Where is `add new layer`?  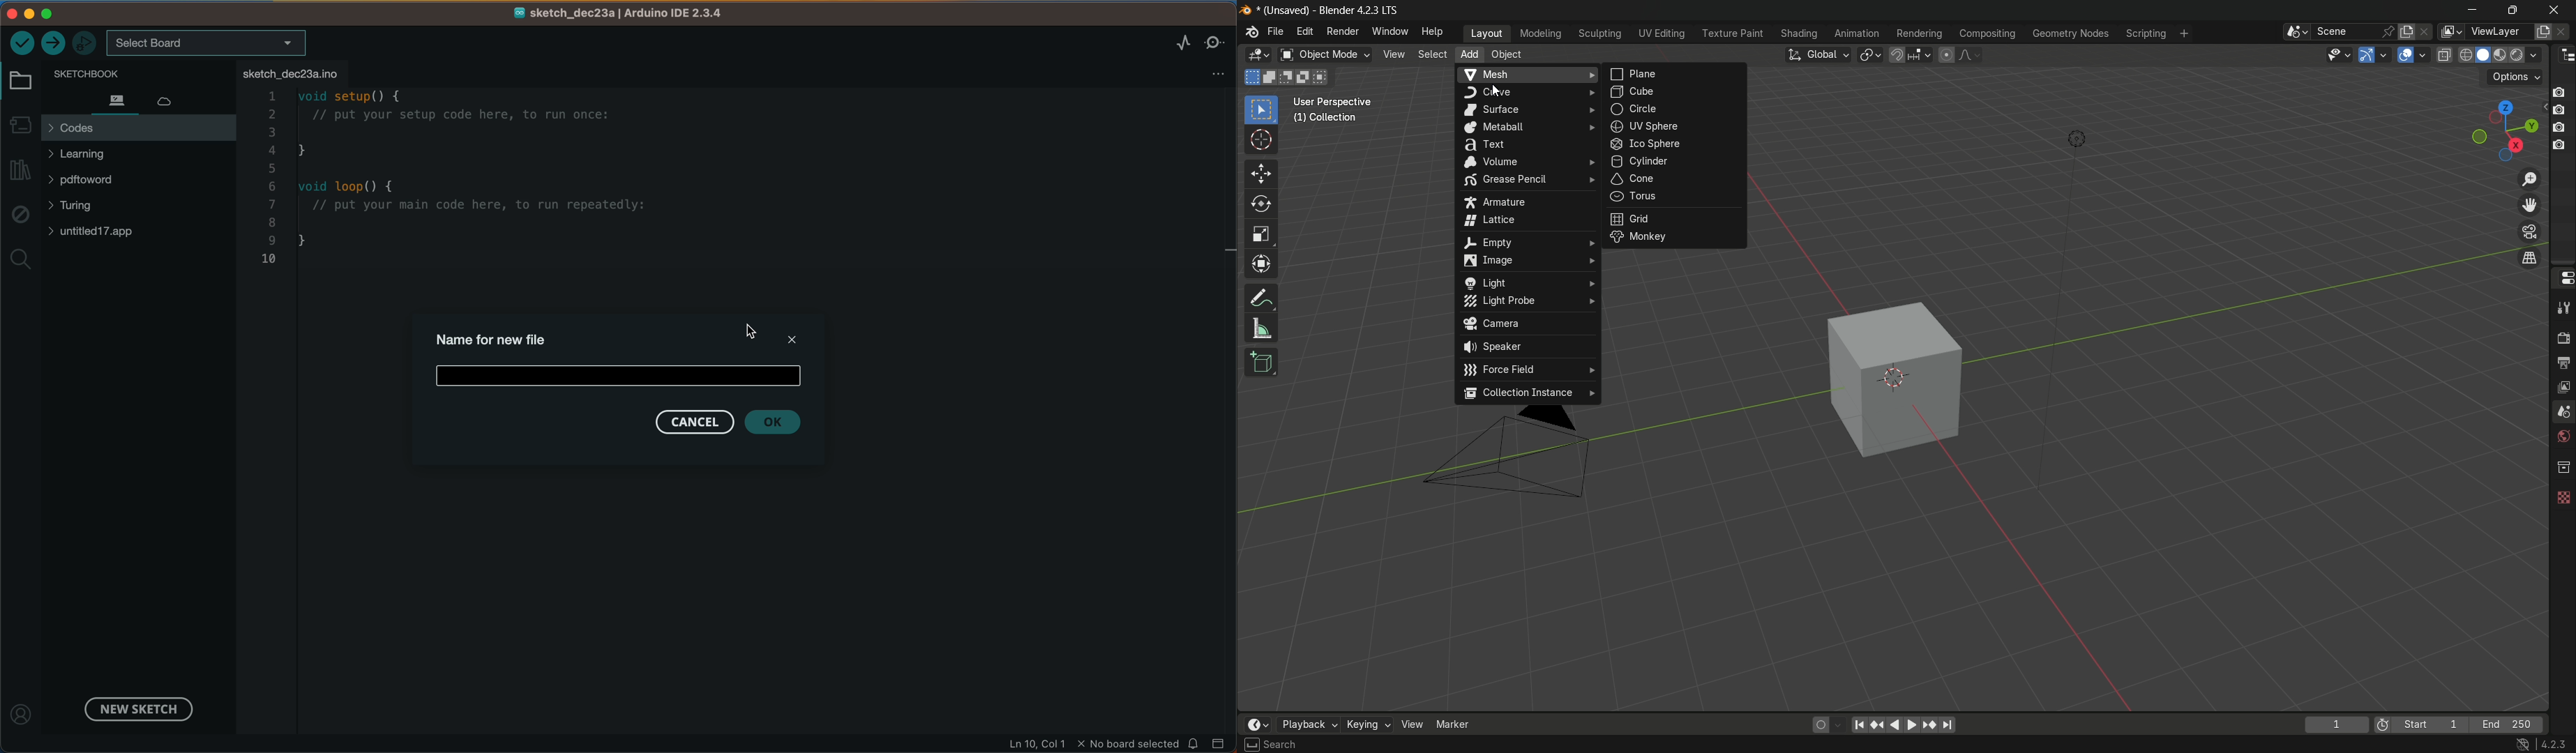 add new layer is located at coordinates (2543, 33).